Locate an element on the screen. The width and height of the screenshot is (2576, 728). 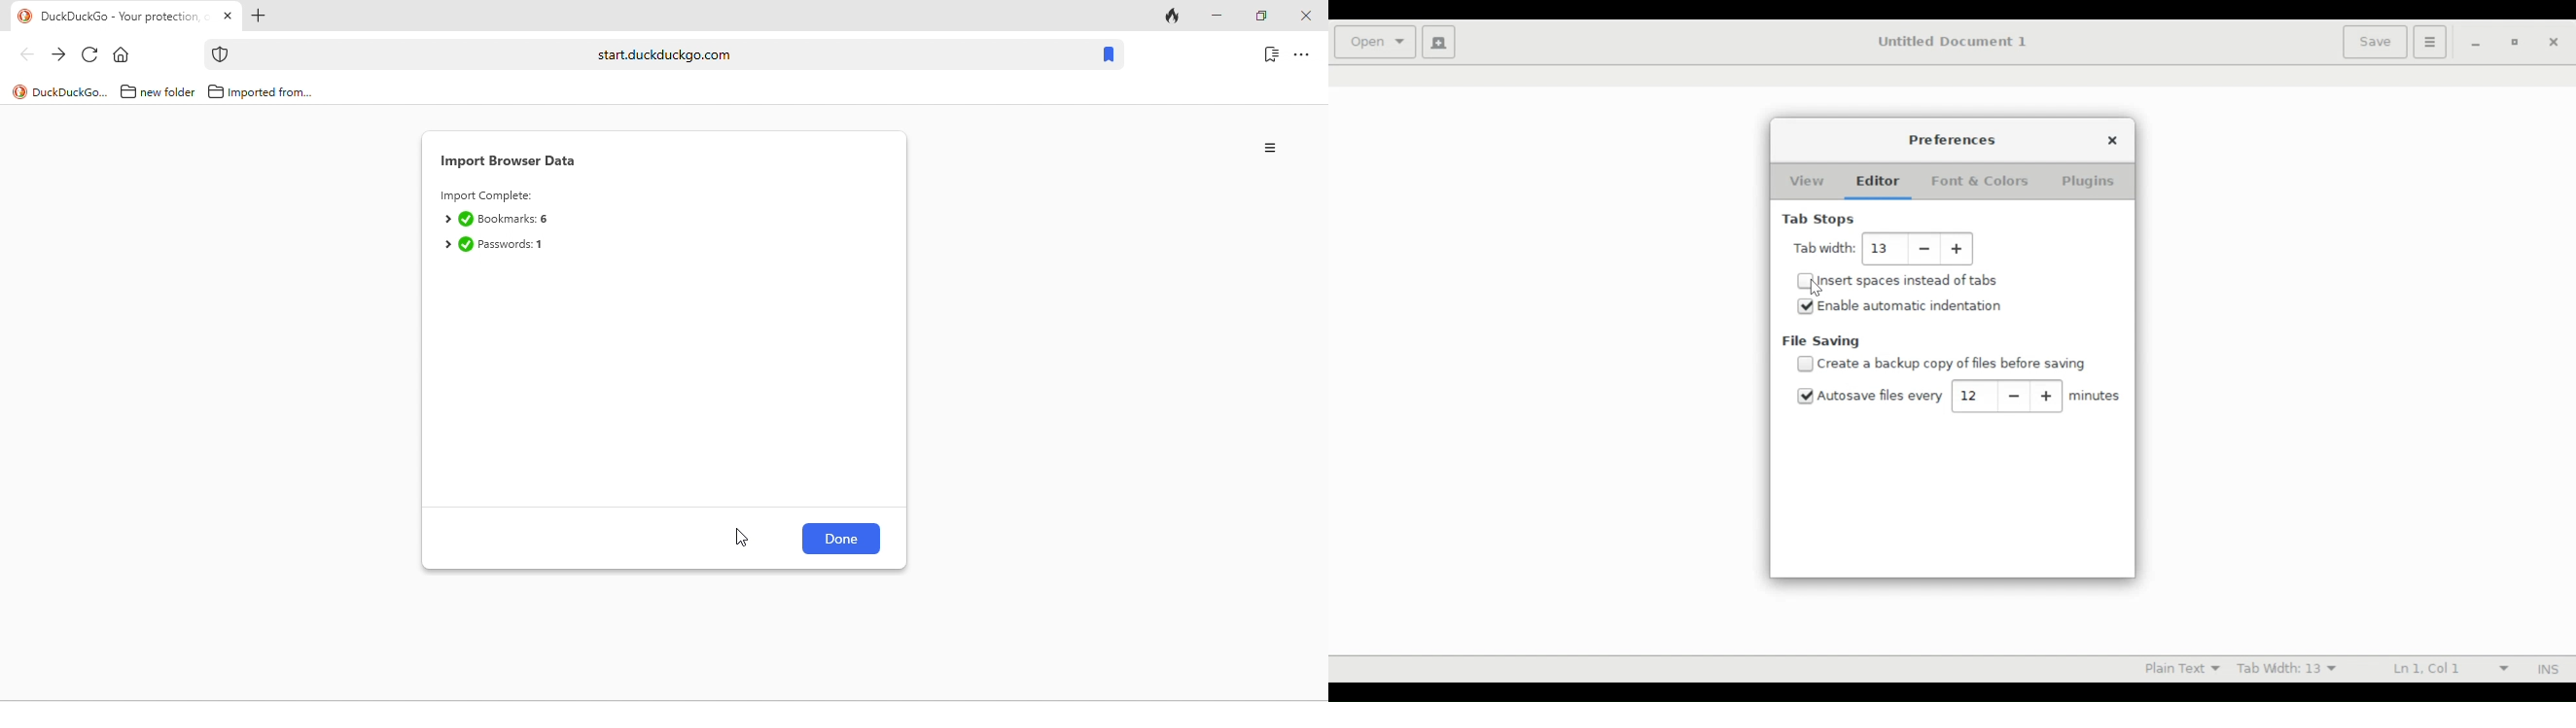
Done is located at coordinates (843, 539).